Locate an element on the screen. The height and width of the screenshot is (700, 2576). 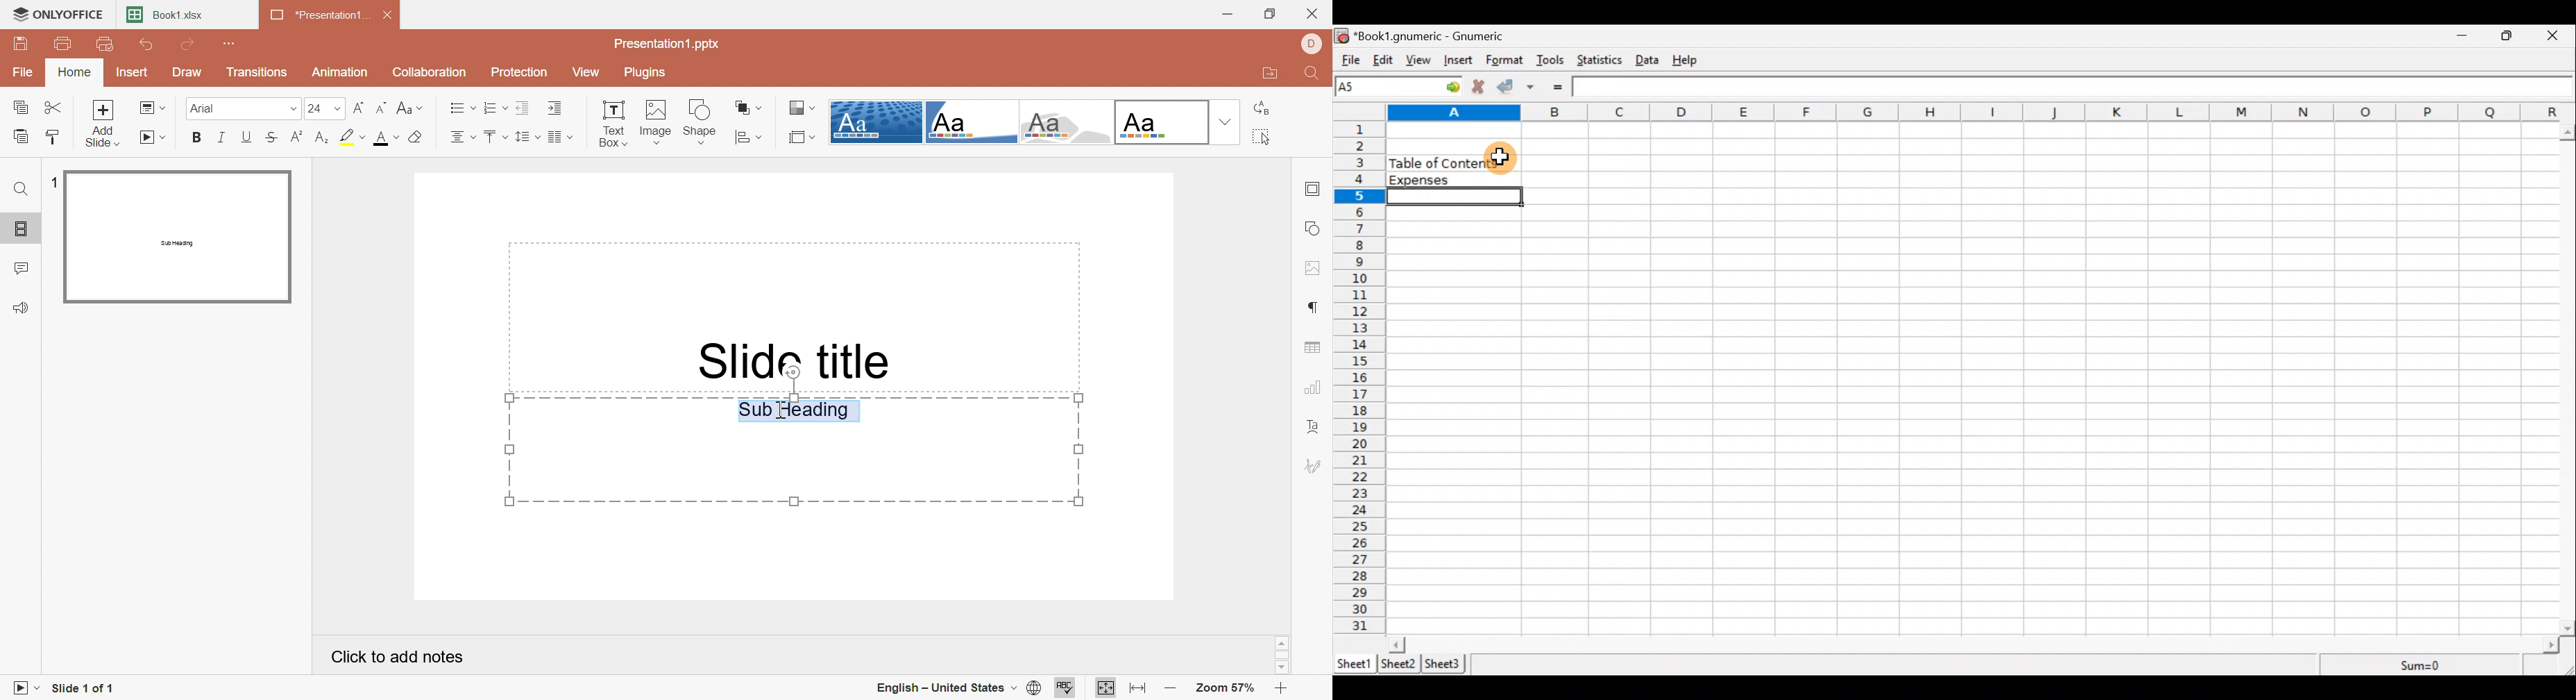
Customize quick access toolbar is located at coordinates (228, 43).